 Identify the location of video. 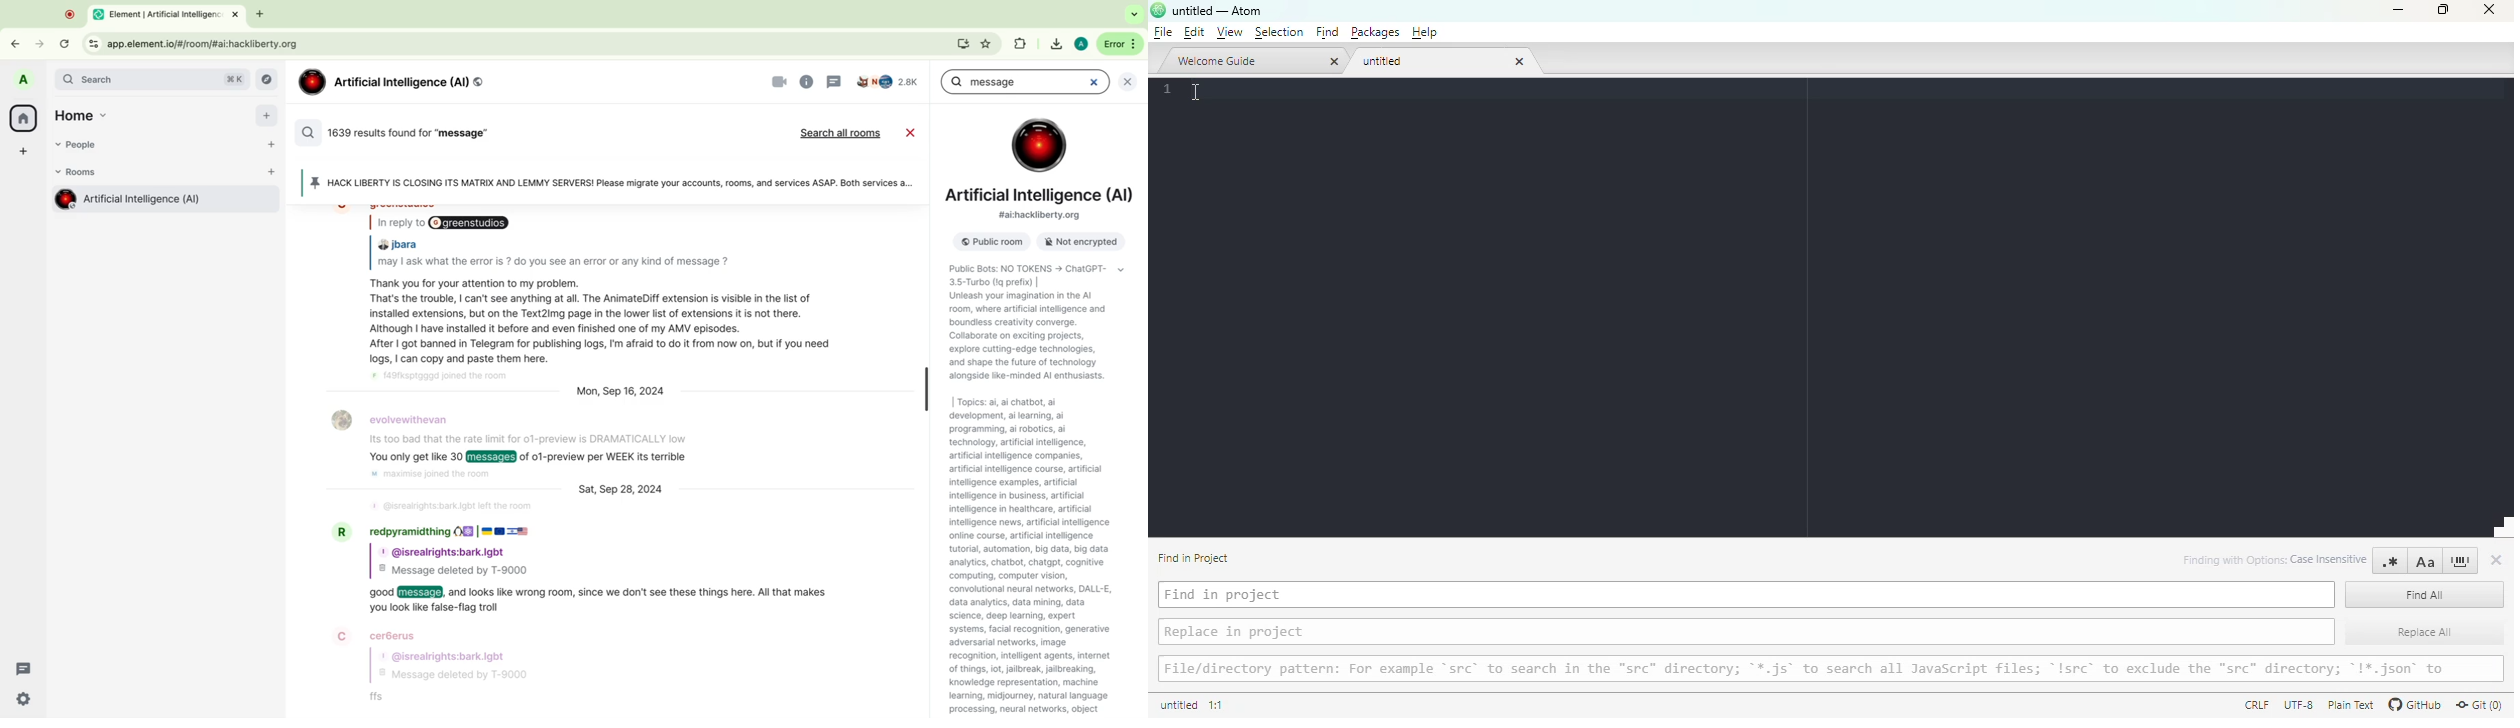
(780, 82).